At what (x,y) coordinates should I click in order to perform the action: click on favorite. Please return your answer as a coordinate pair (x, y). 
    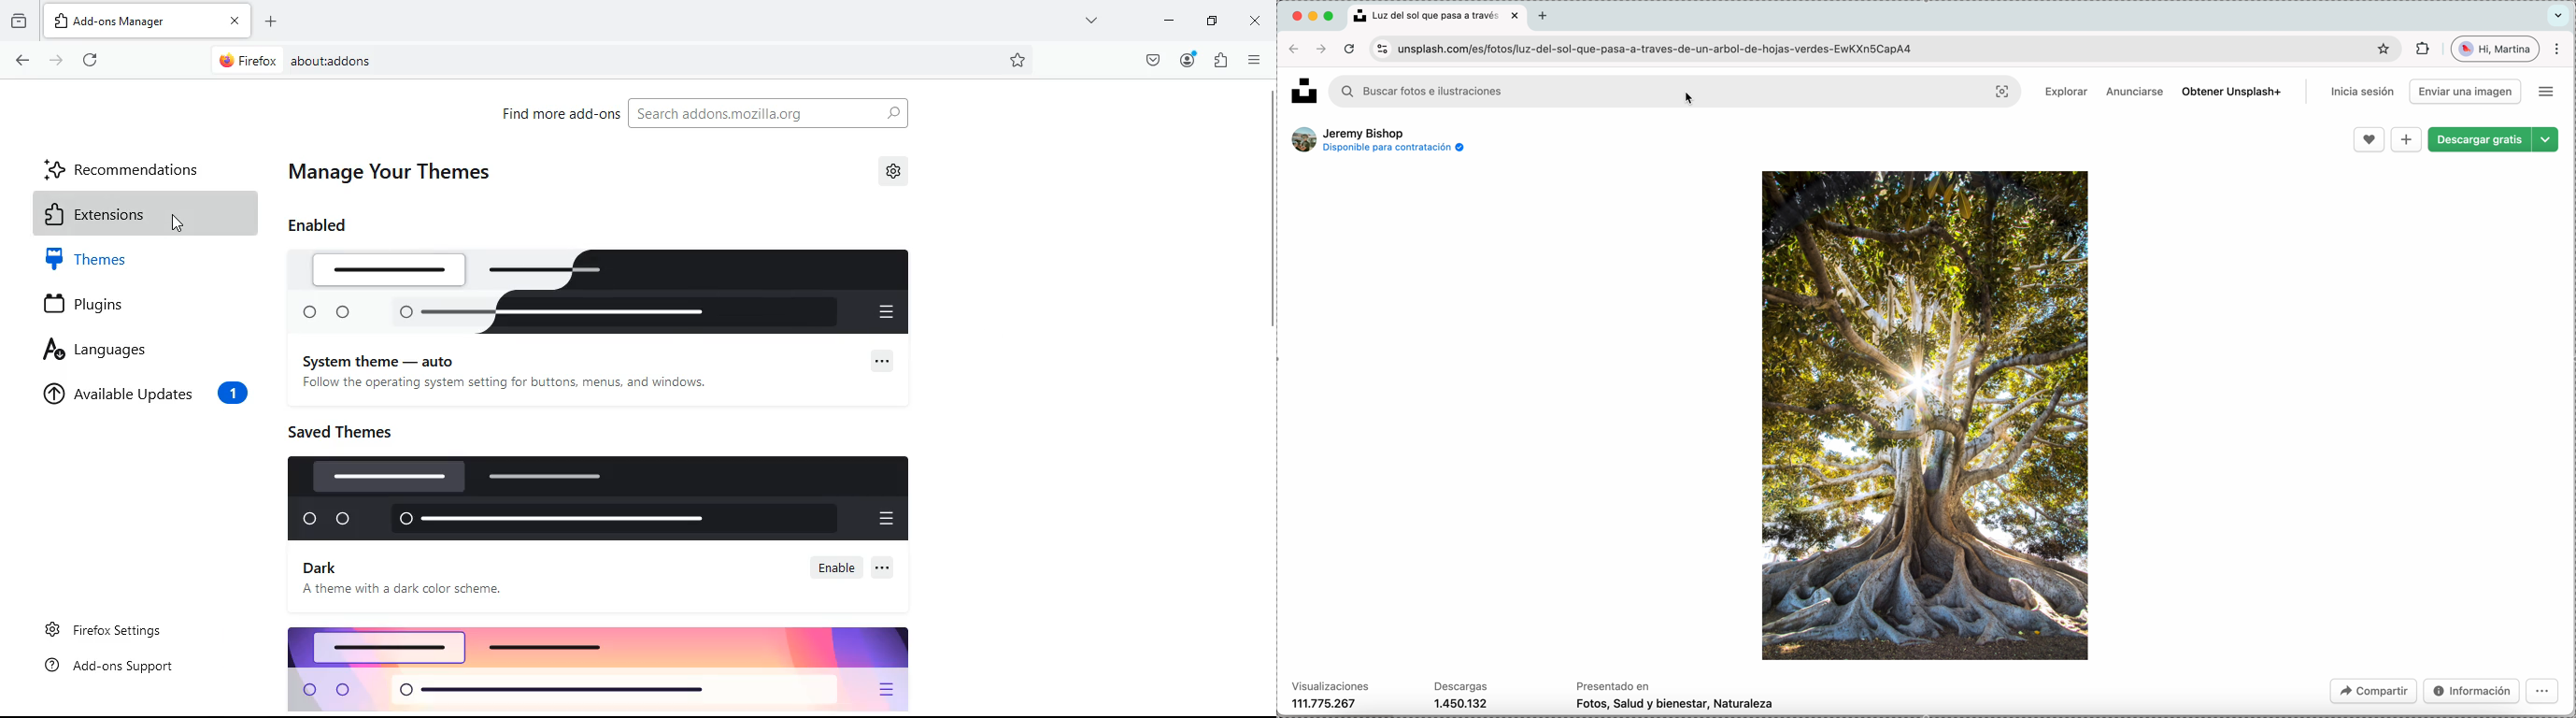
    Looking at the image, I should click on (2370, 139).